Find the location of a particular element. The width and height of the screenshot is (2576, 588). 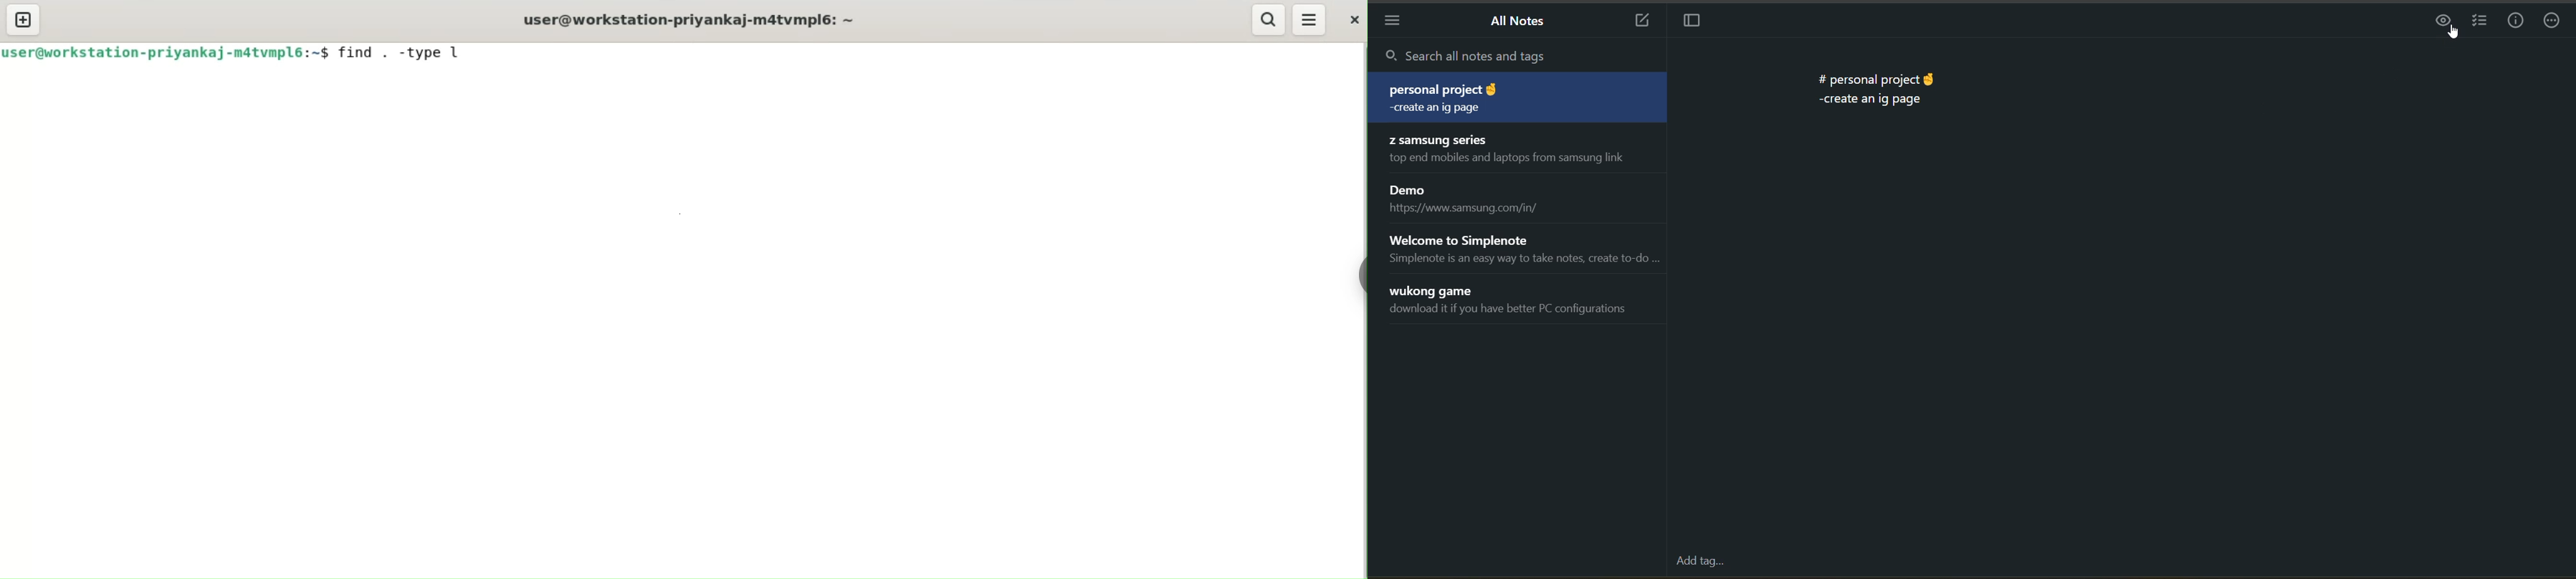

note title and preview is located at coordinates (1514, 150).